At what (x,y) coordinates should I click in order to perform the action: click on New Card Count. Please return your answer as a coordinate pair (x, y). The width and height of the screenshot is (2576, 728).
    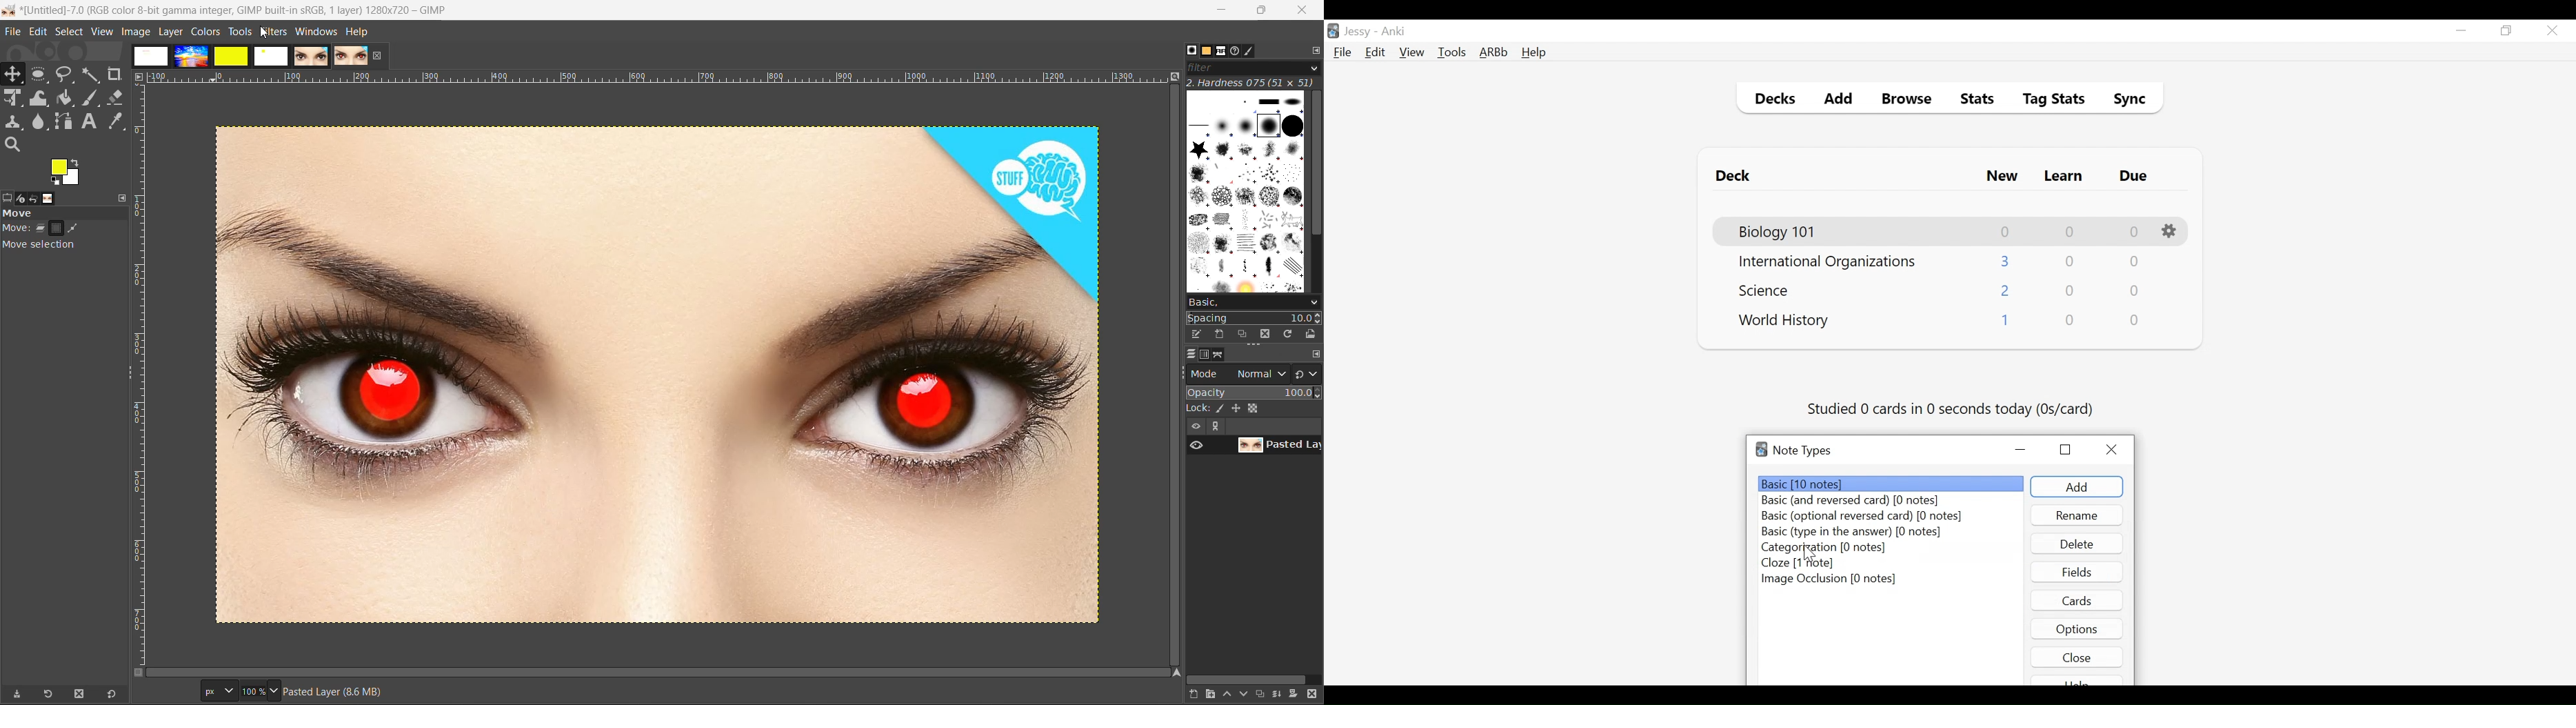
    Looking at the image, I should click on (2004, 322).